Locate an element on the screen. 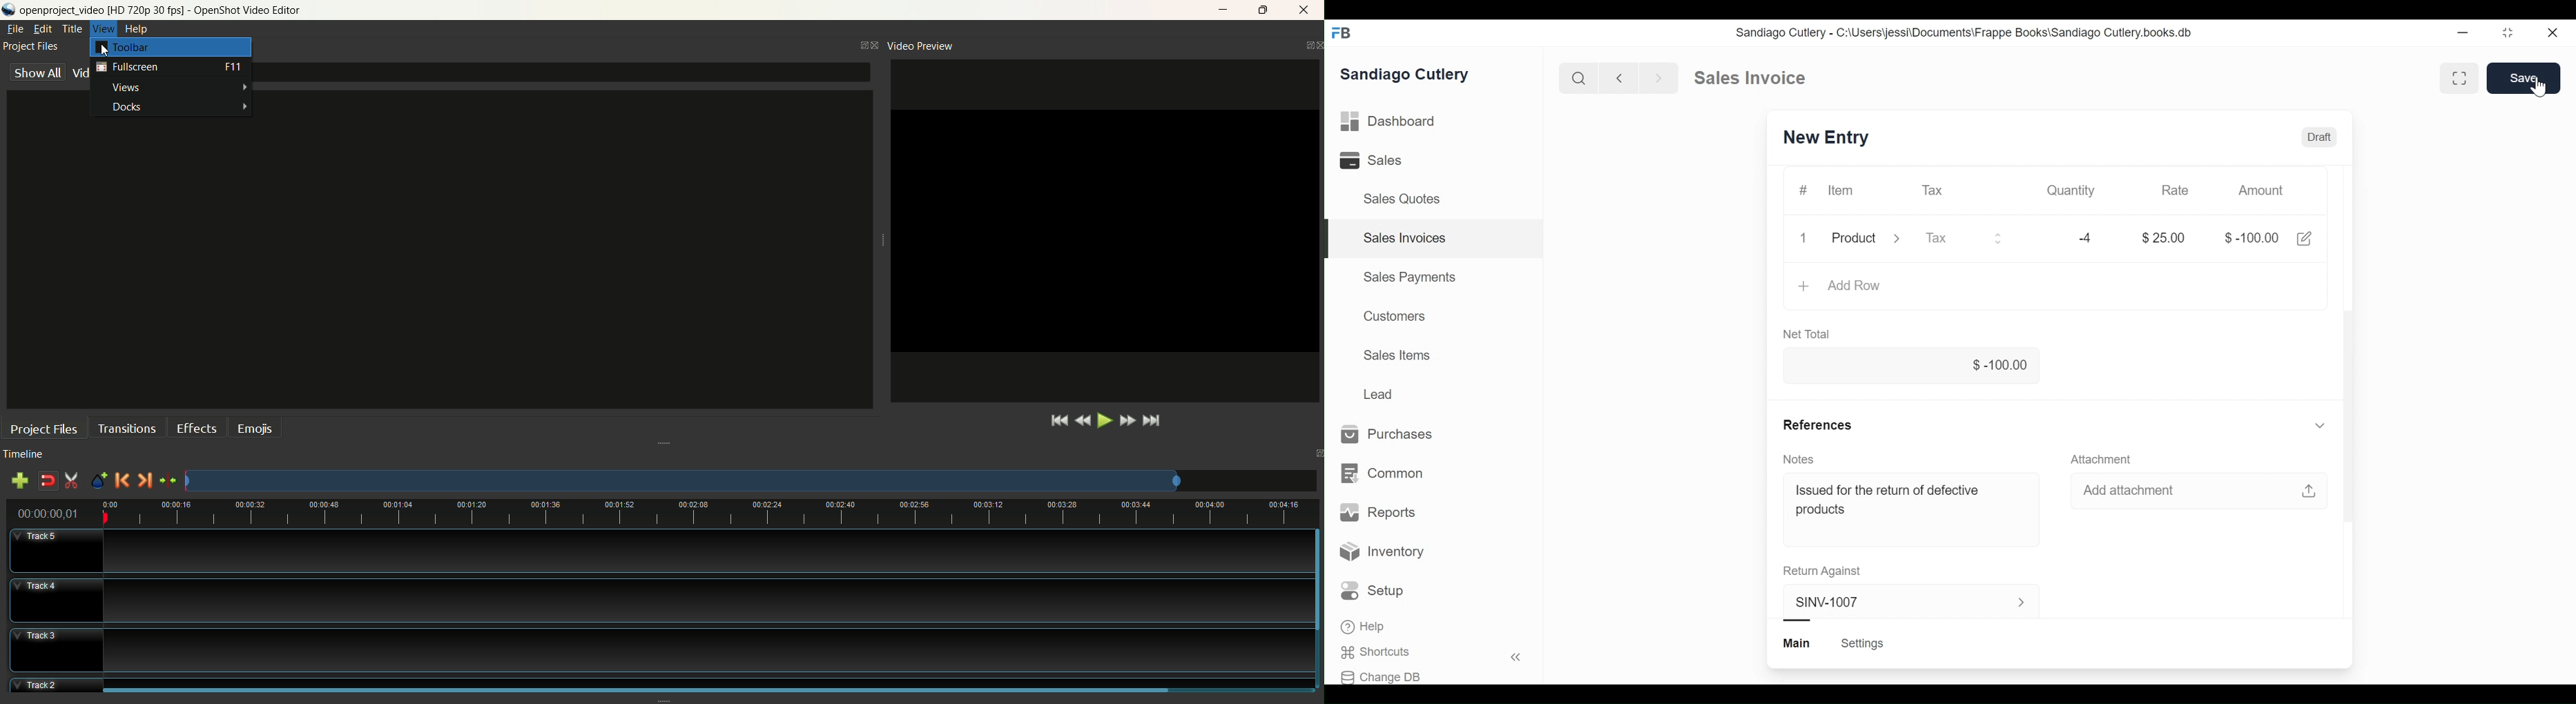 This screenshot has width=2576, height=728.  Change DB is located at coordinates (1382, 677).